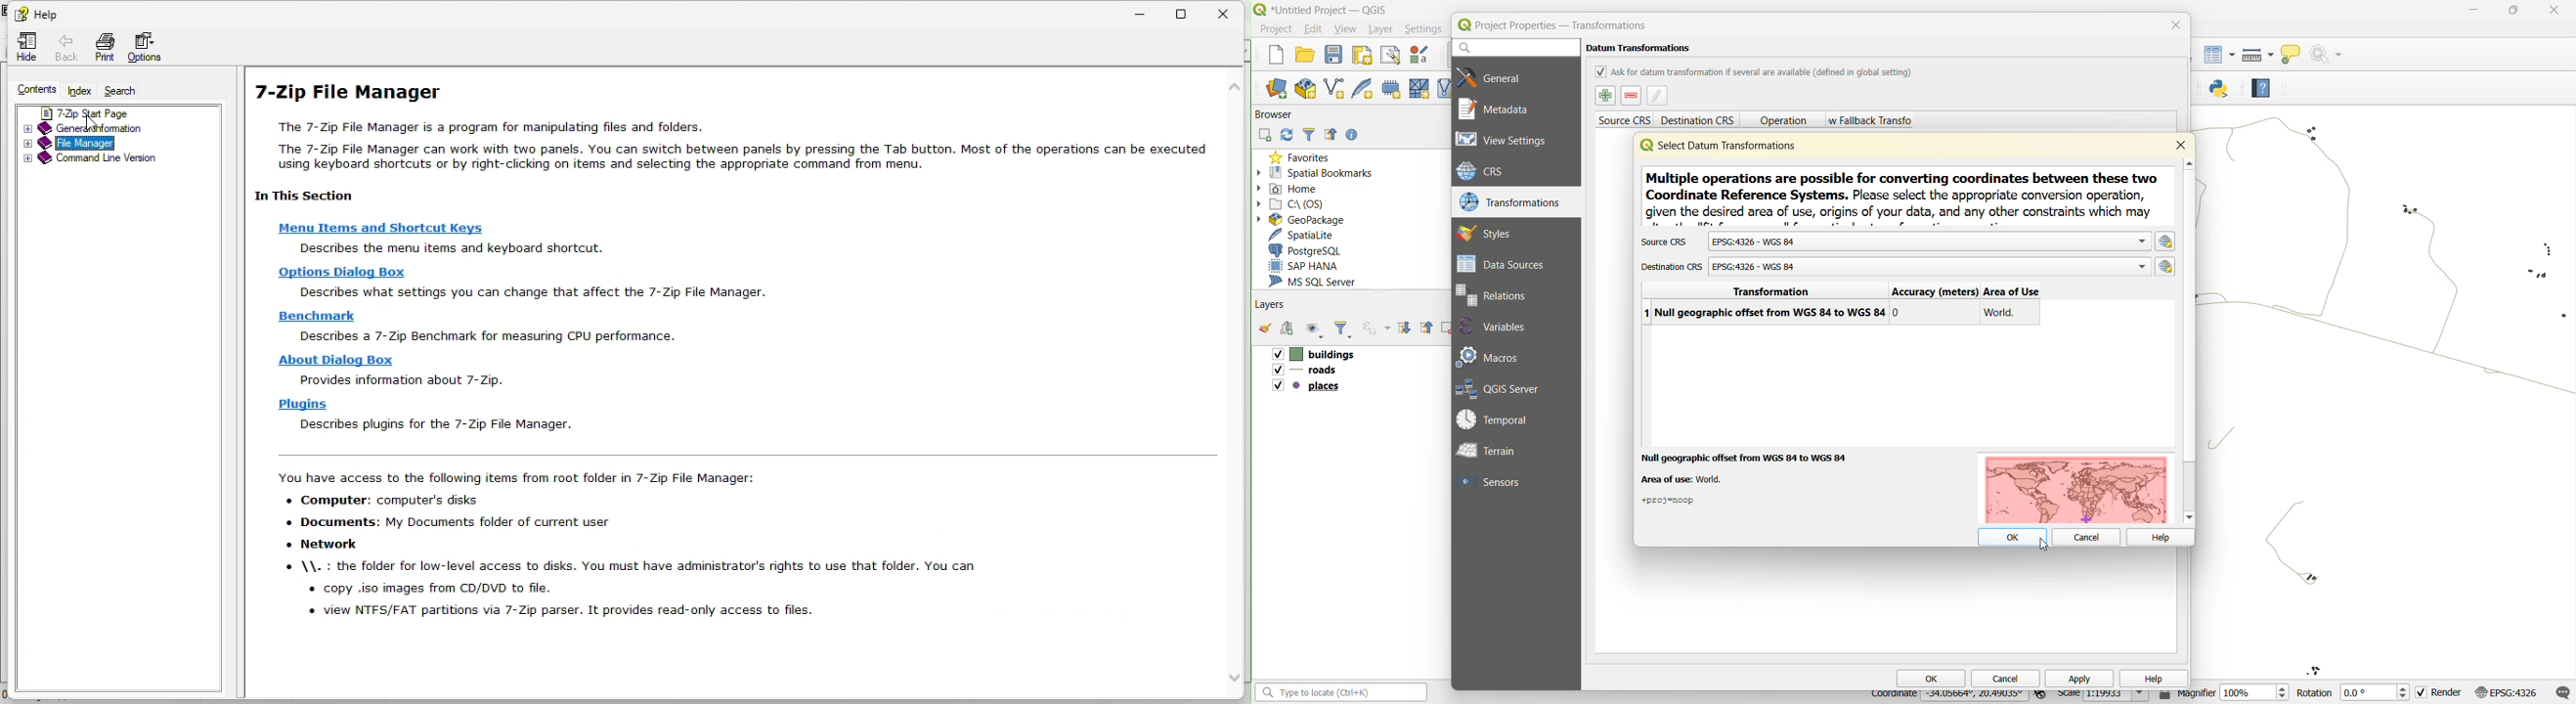 The image size is (2576, 728). What do you see at coordinates (1313, 29) in the screenshot?
I see `edit` at bounding box center [1313, 29].